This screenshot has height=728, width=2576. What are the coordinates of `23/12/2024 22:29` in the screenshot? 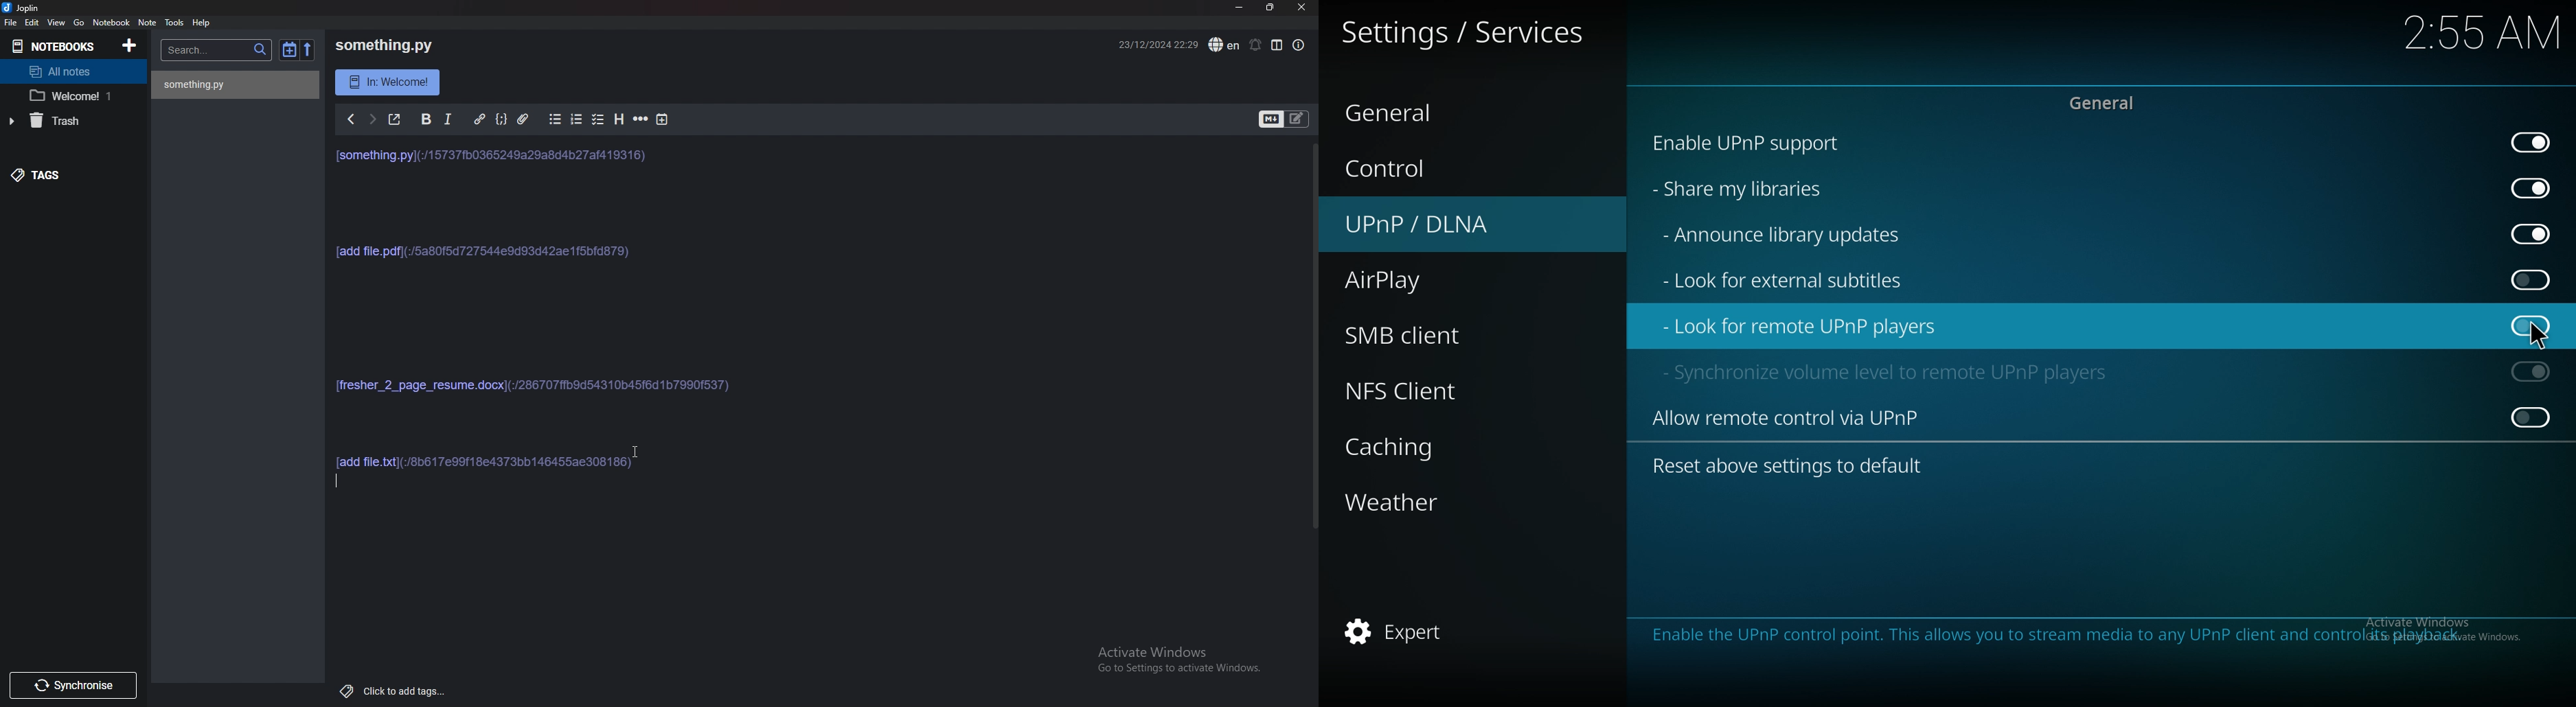 It's located at (1148, 46).